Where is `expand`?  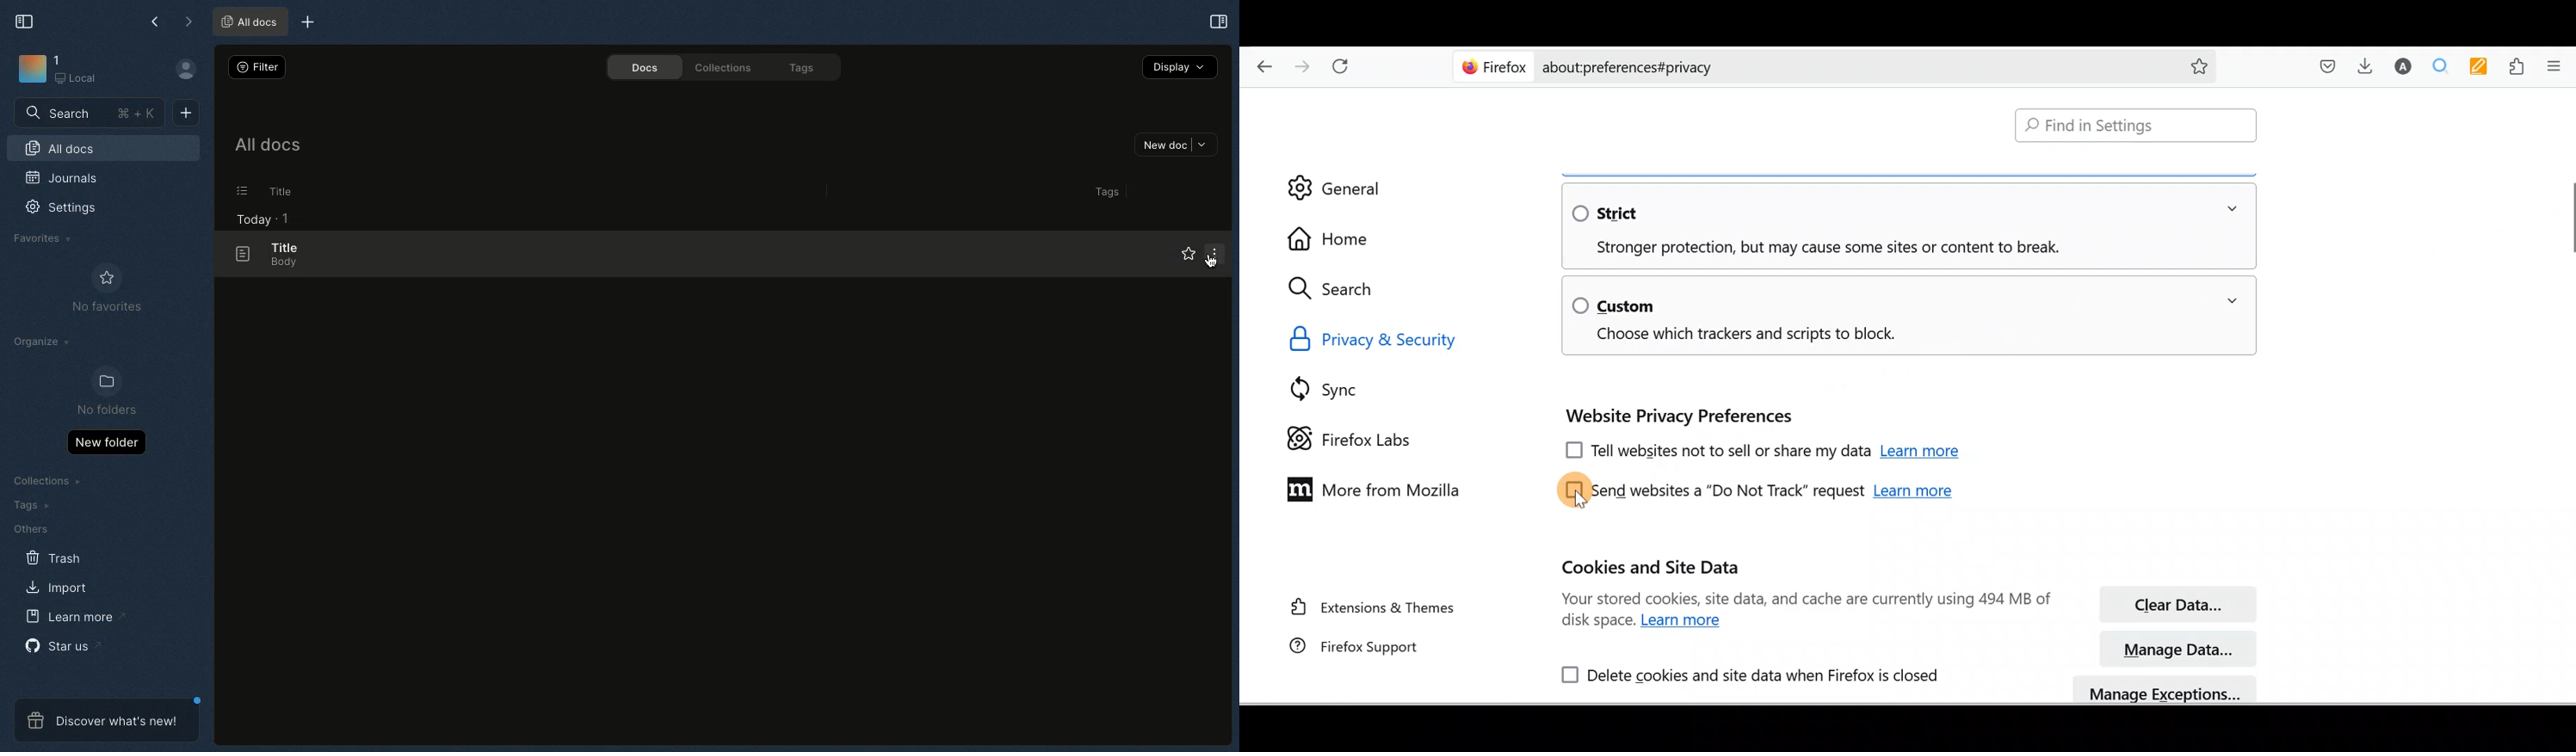
expand is located at coordinates (2233, 301).